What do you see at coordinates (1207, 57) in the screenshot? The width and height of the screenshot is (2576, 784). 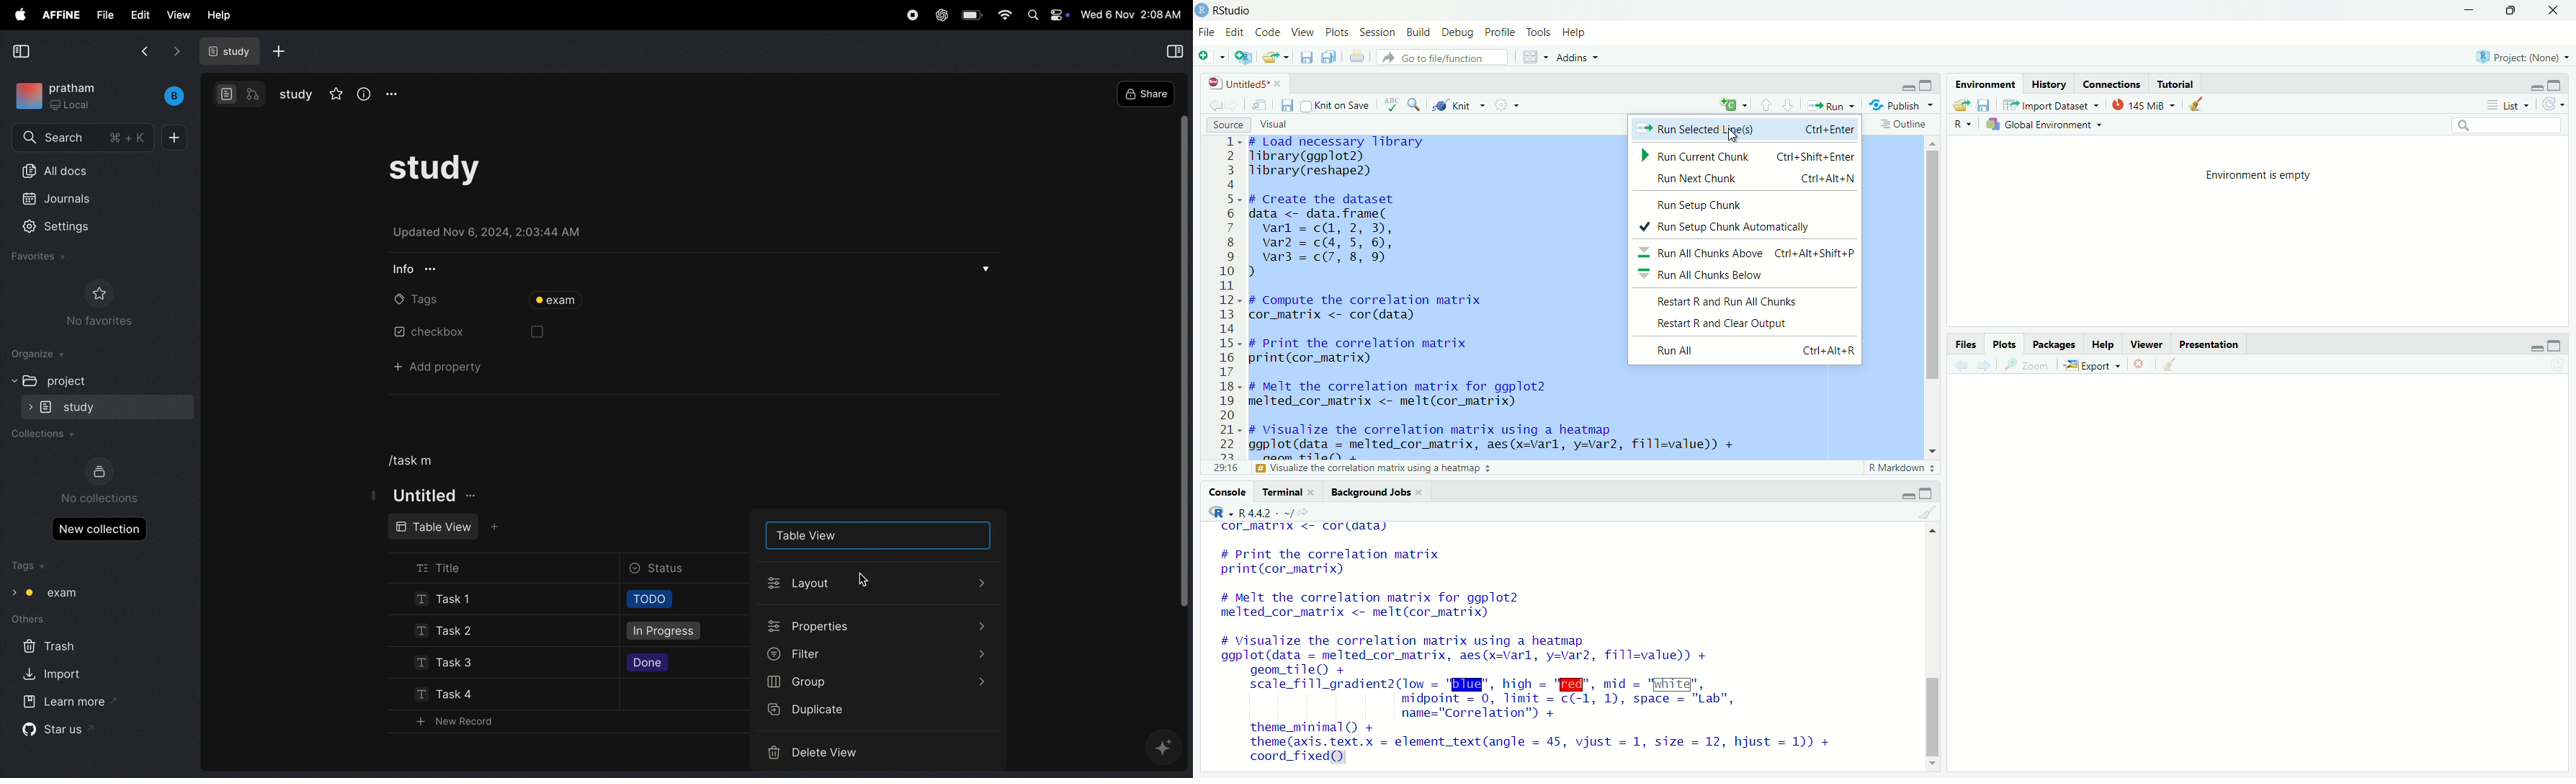 I see `new file` at bounding box center [1207, 57].